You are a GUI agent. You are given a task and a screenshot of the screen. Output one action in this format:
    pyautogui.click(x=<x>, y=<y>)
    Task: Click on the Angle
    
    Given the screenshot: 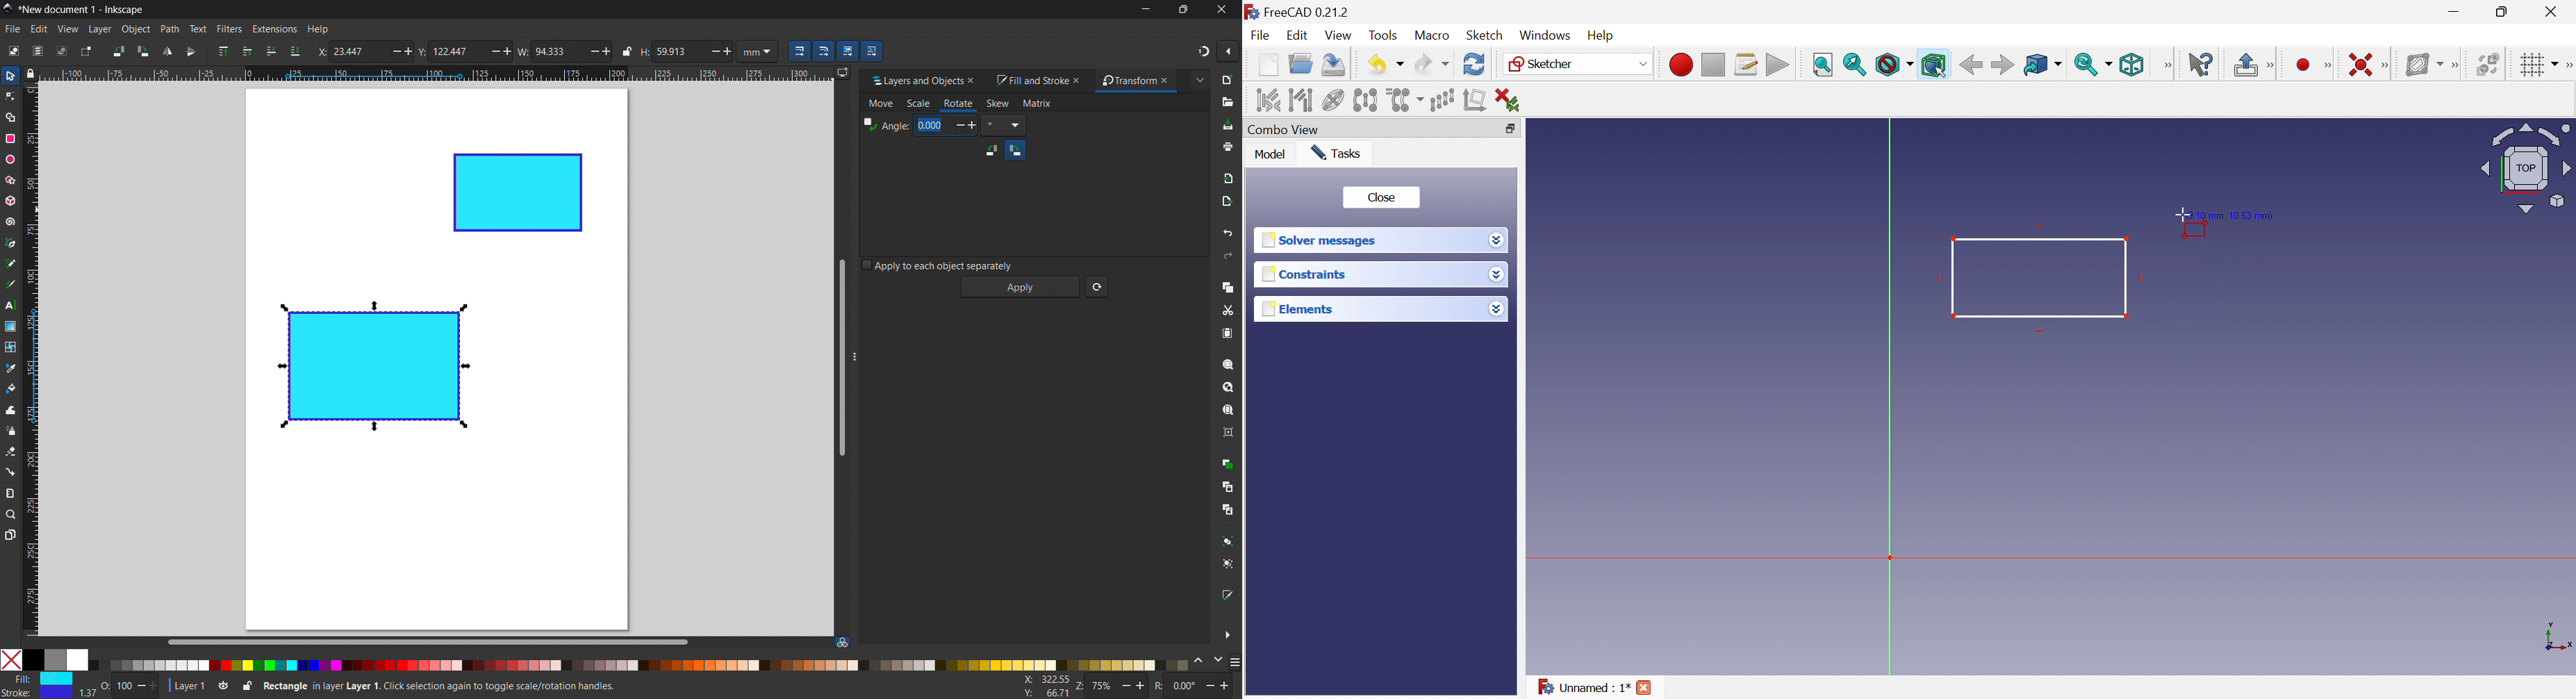 What is the action you would take?
    pyautogui.click(x=886, y=126)
    